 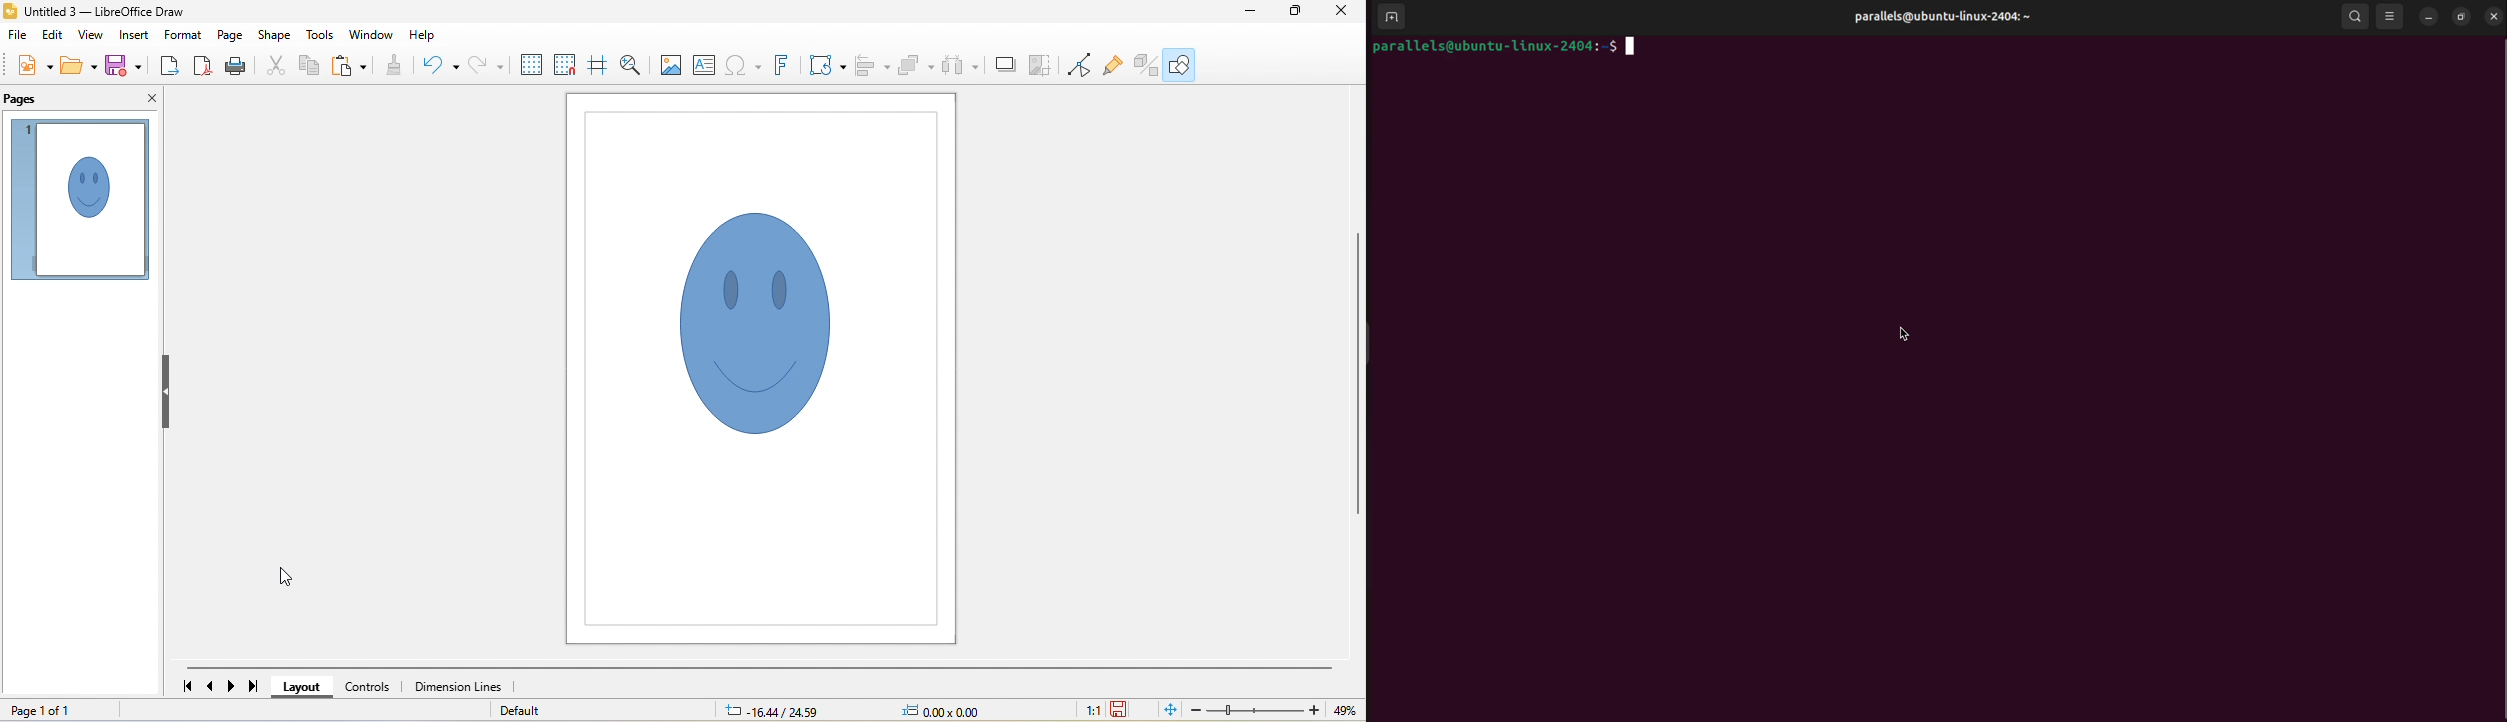 What do you see at coordinates (304, 690) in the screenshot?
I see `layout` at bounding box center [304, 690].